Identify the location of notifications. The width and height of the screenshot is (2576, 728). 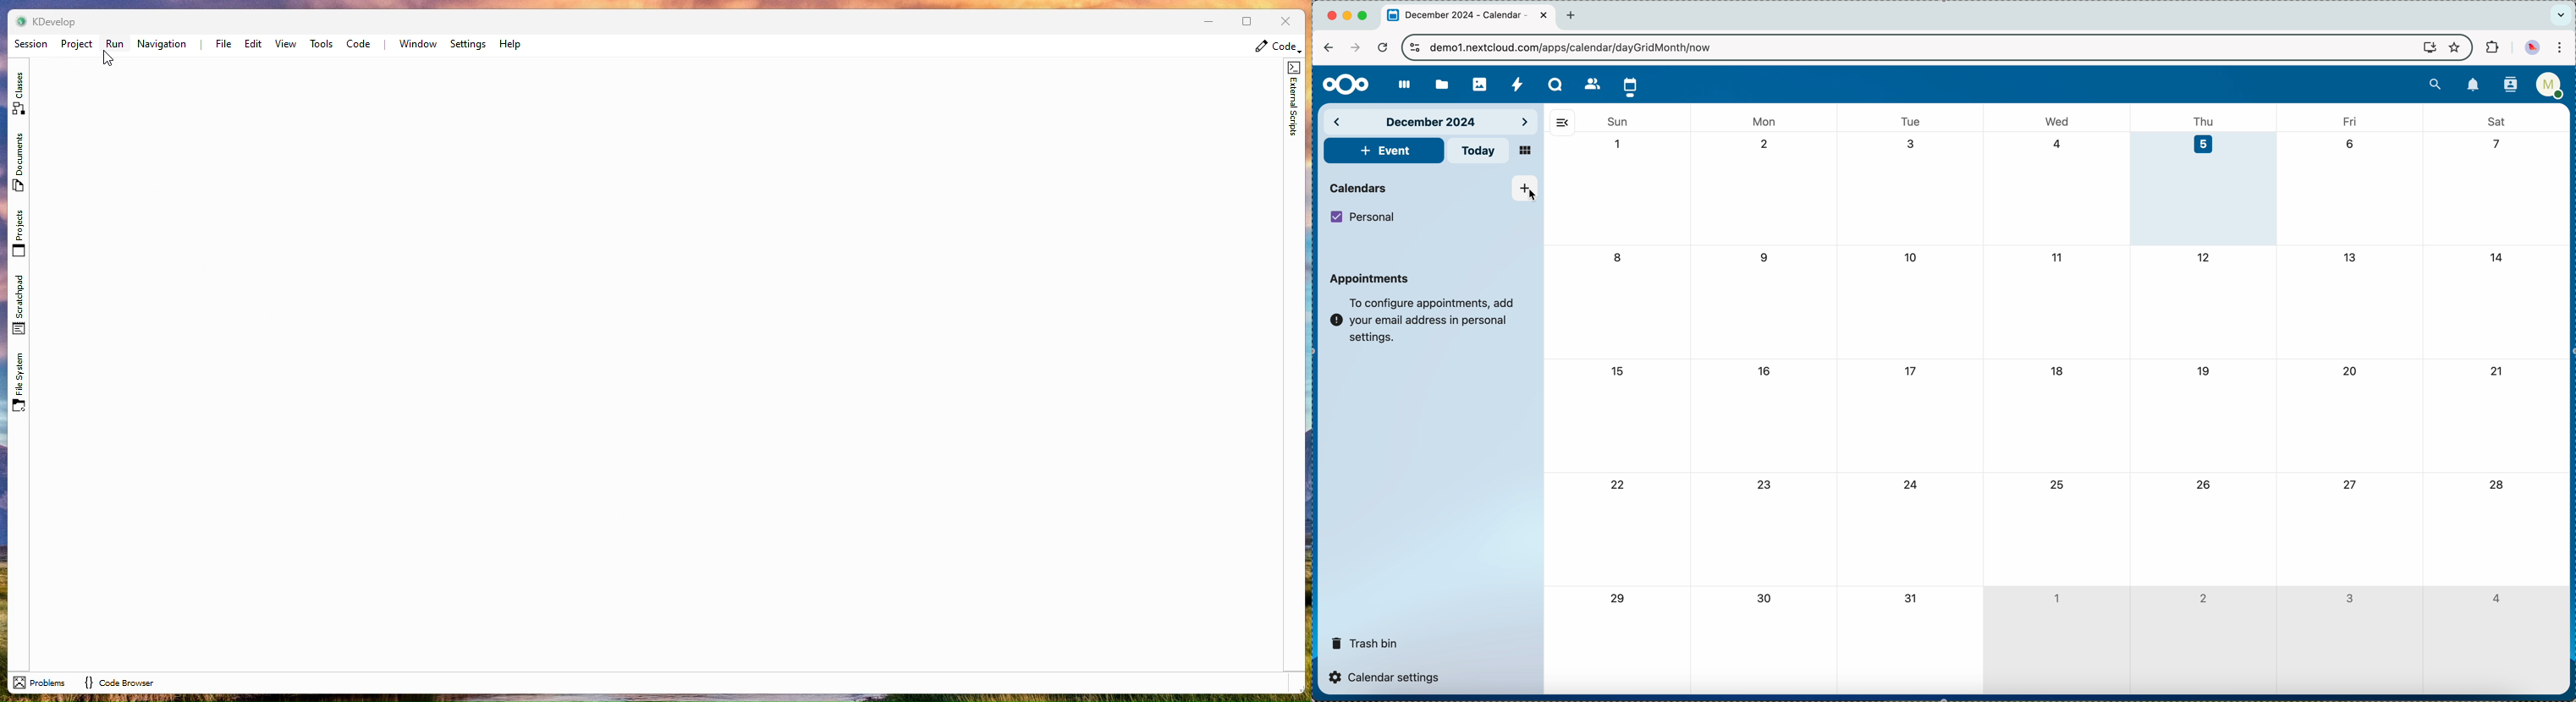
(2474, 85).